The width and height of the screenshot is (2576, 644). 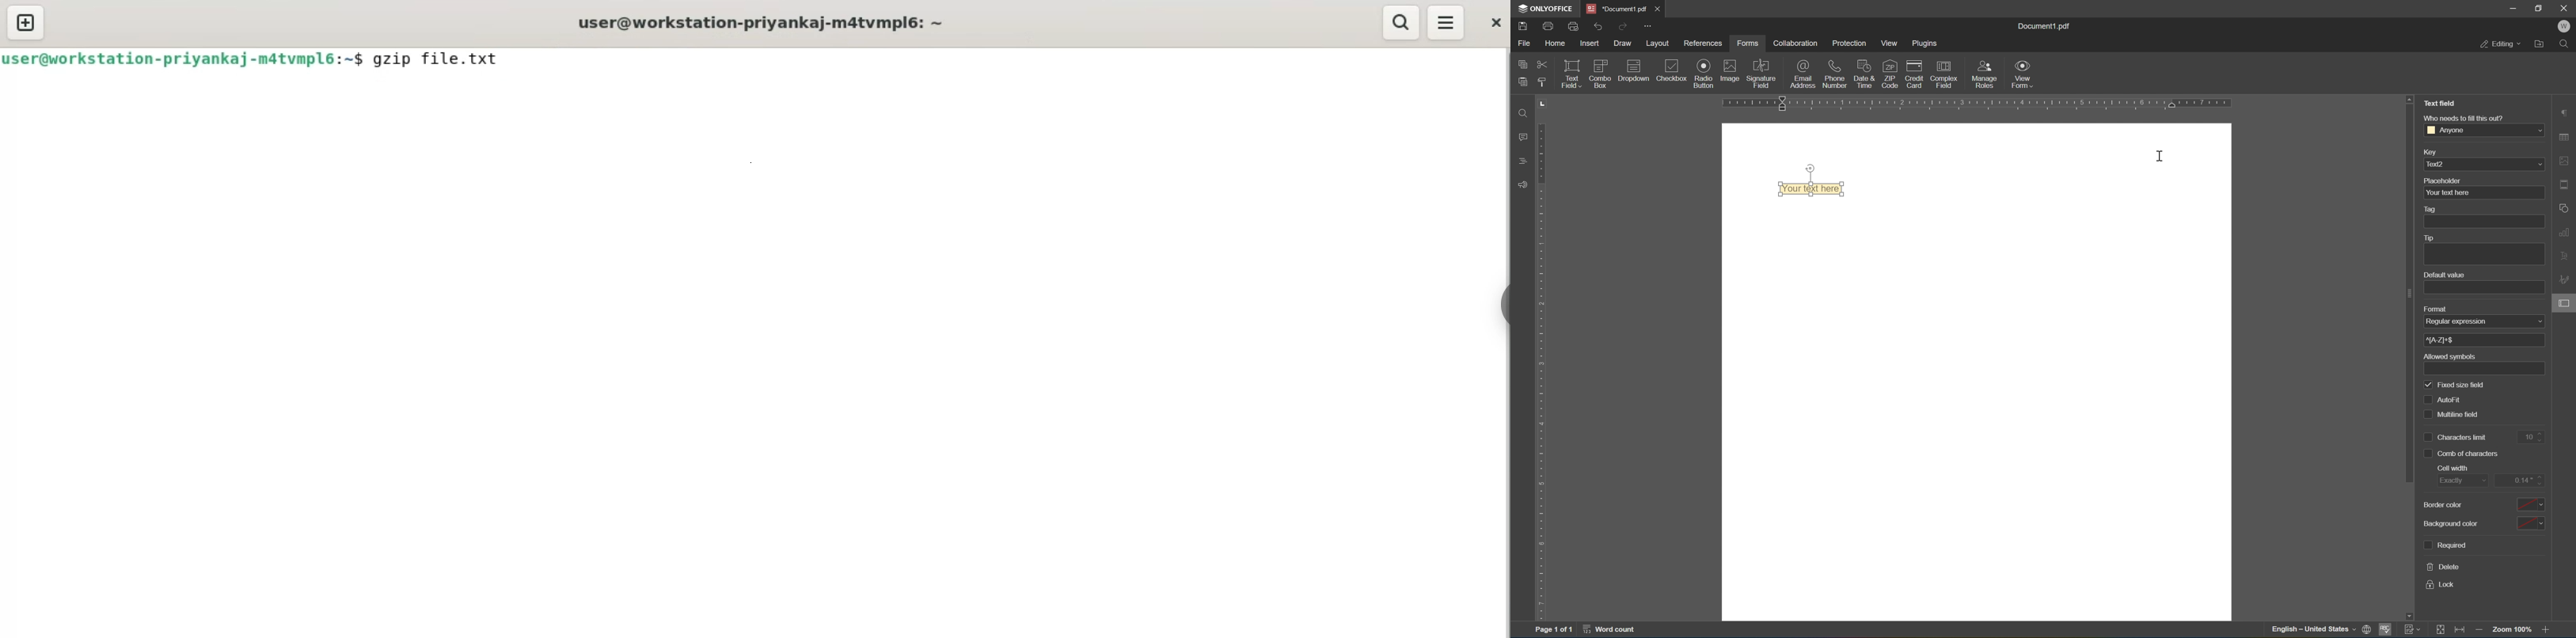 What do you see at coordinates (1522, 42) in the screenshot?
I see `file` at bounding box center [1522, 42].